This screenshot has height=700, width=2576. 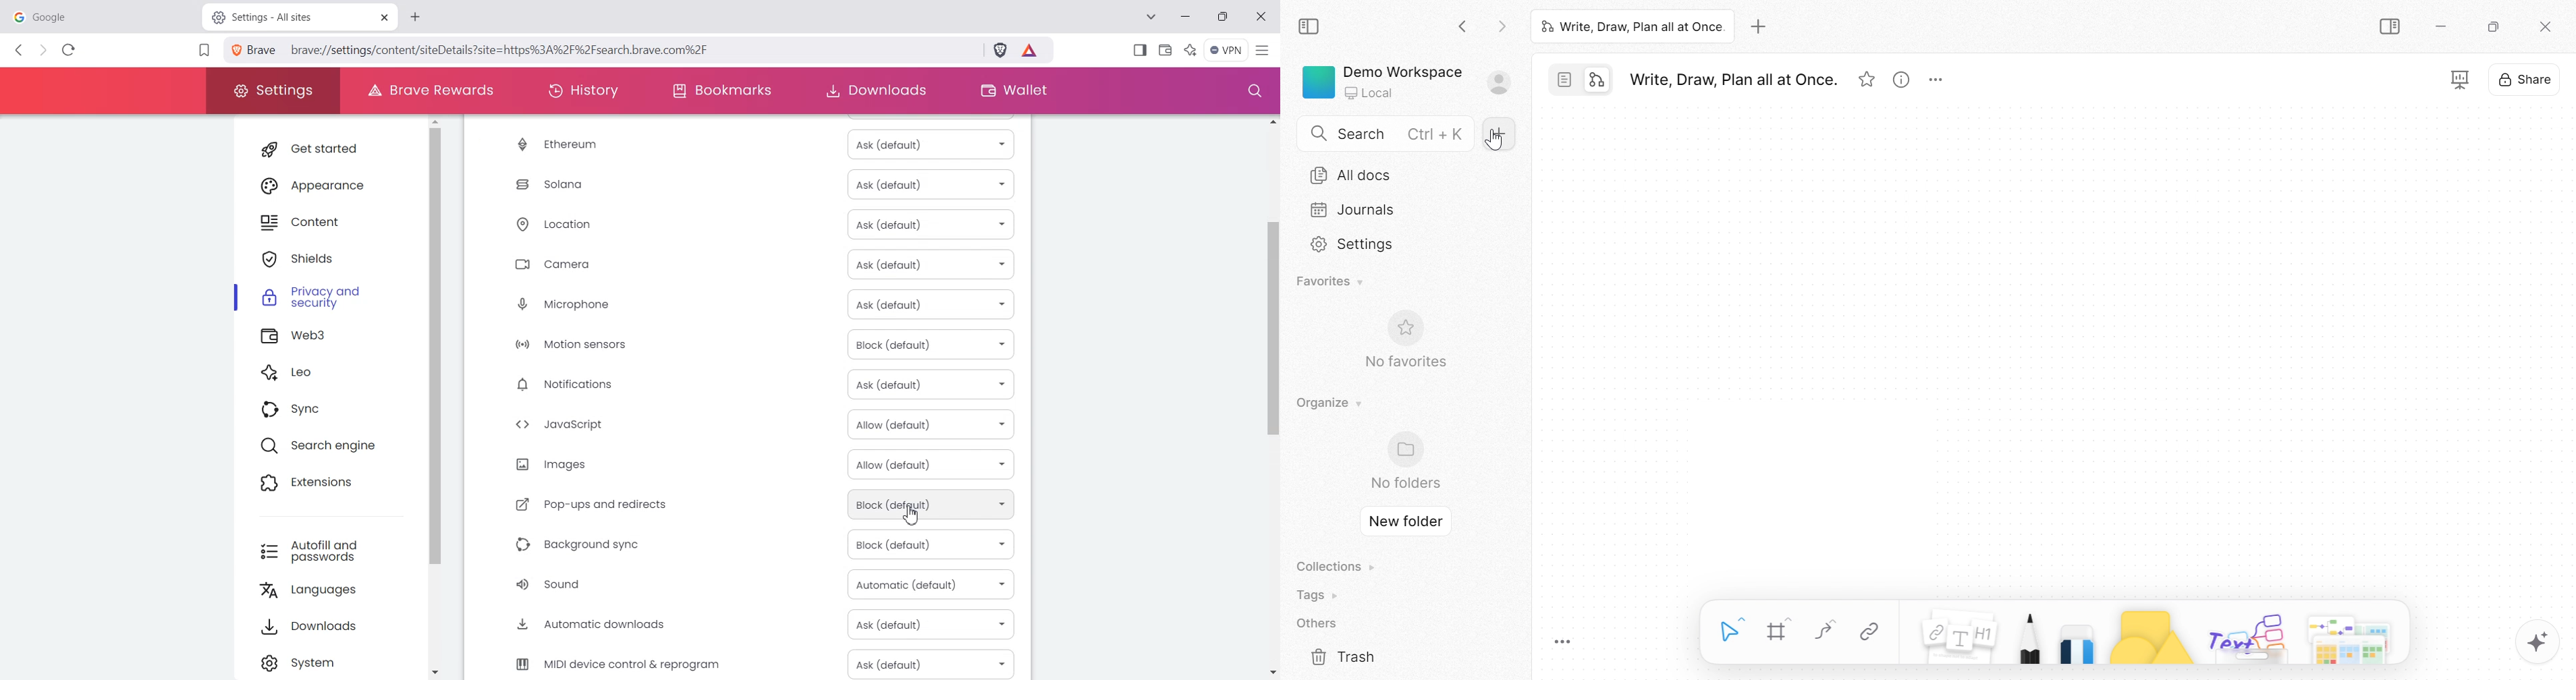 What do you see at coordinates (2495, 29) in the screenshot?
I see `Restore down` at bounding box center [2495, 29].